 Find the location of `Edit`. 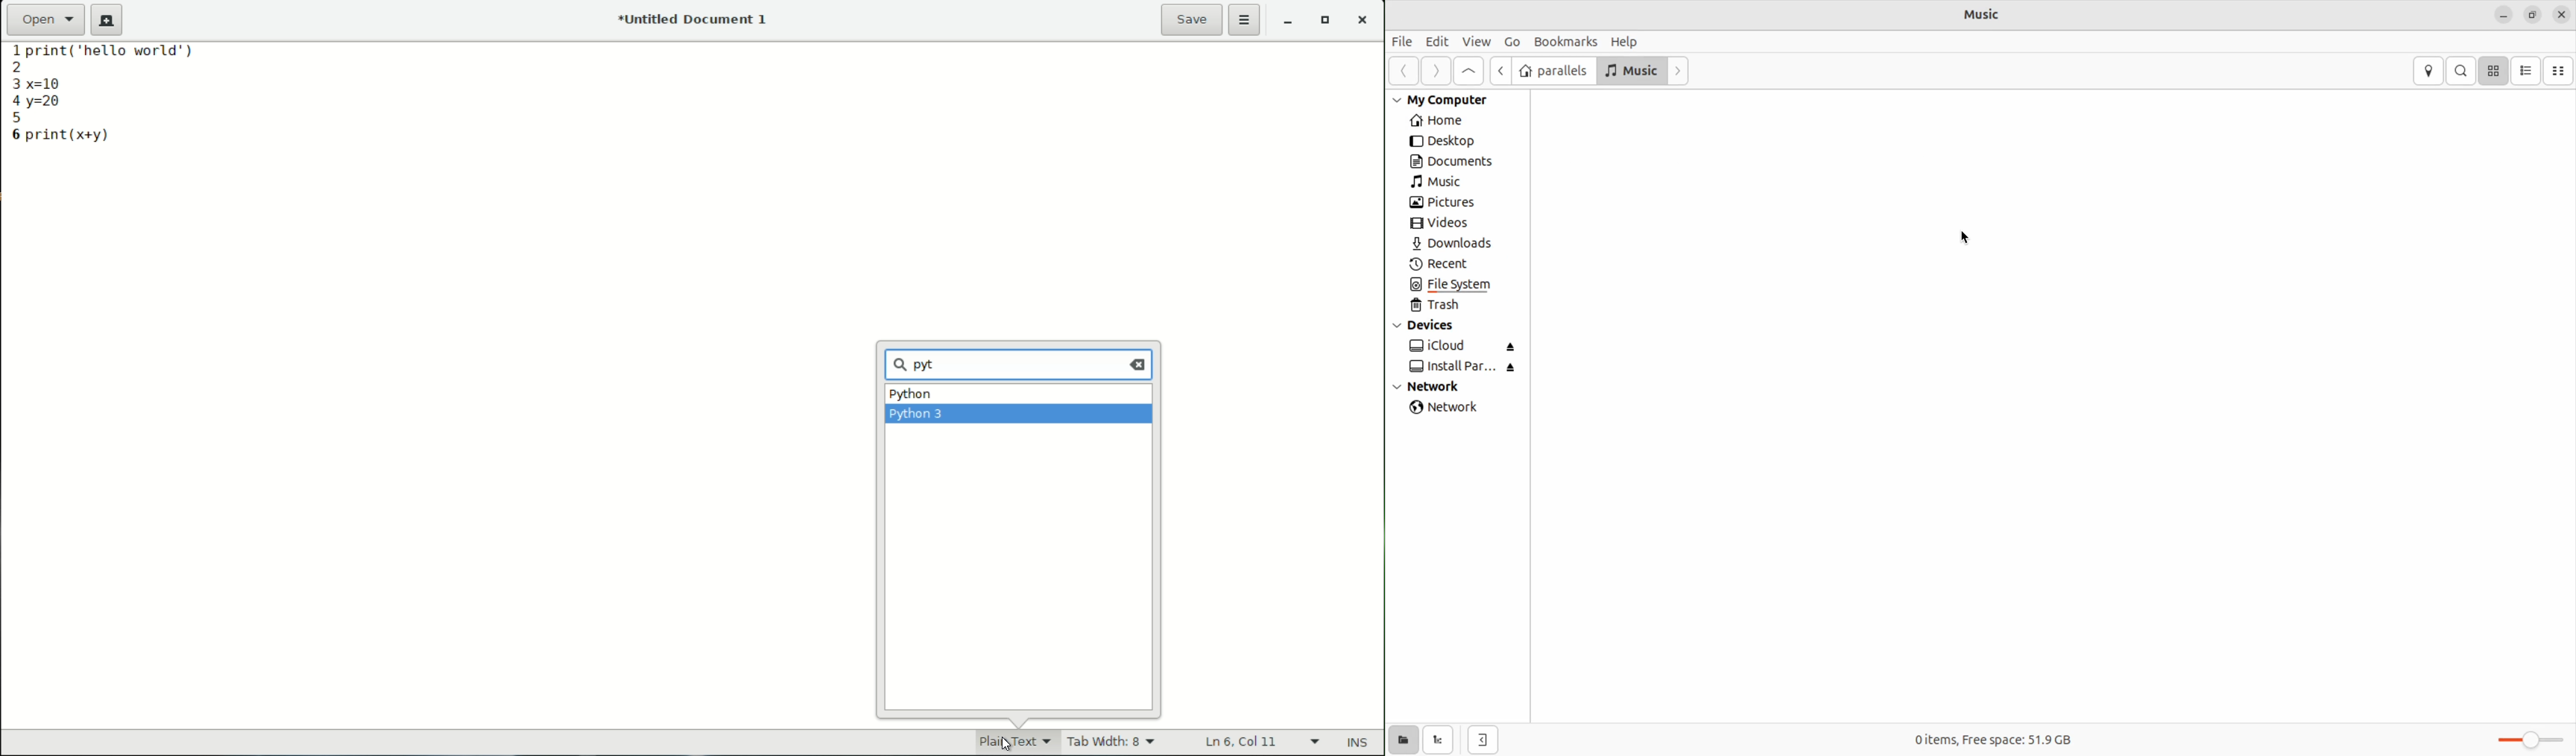

Edit is located at coordinates (1434, 41).